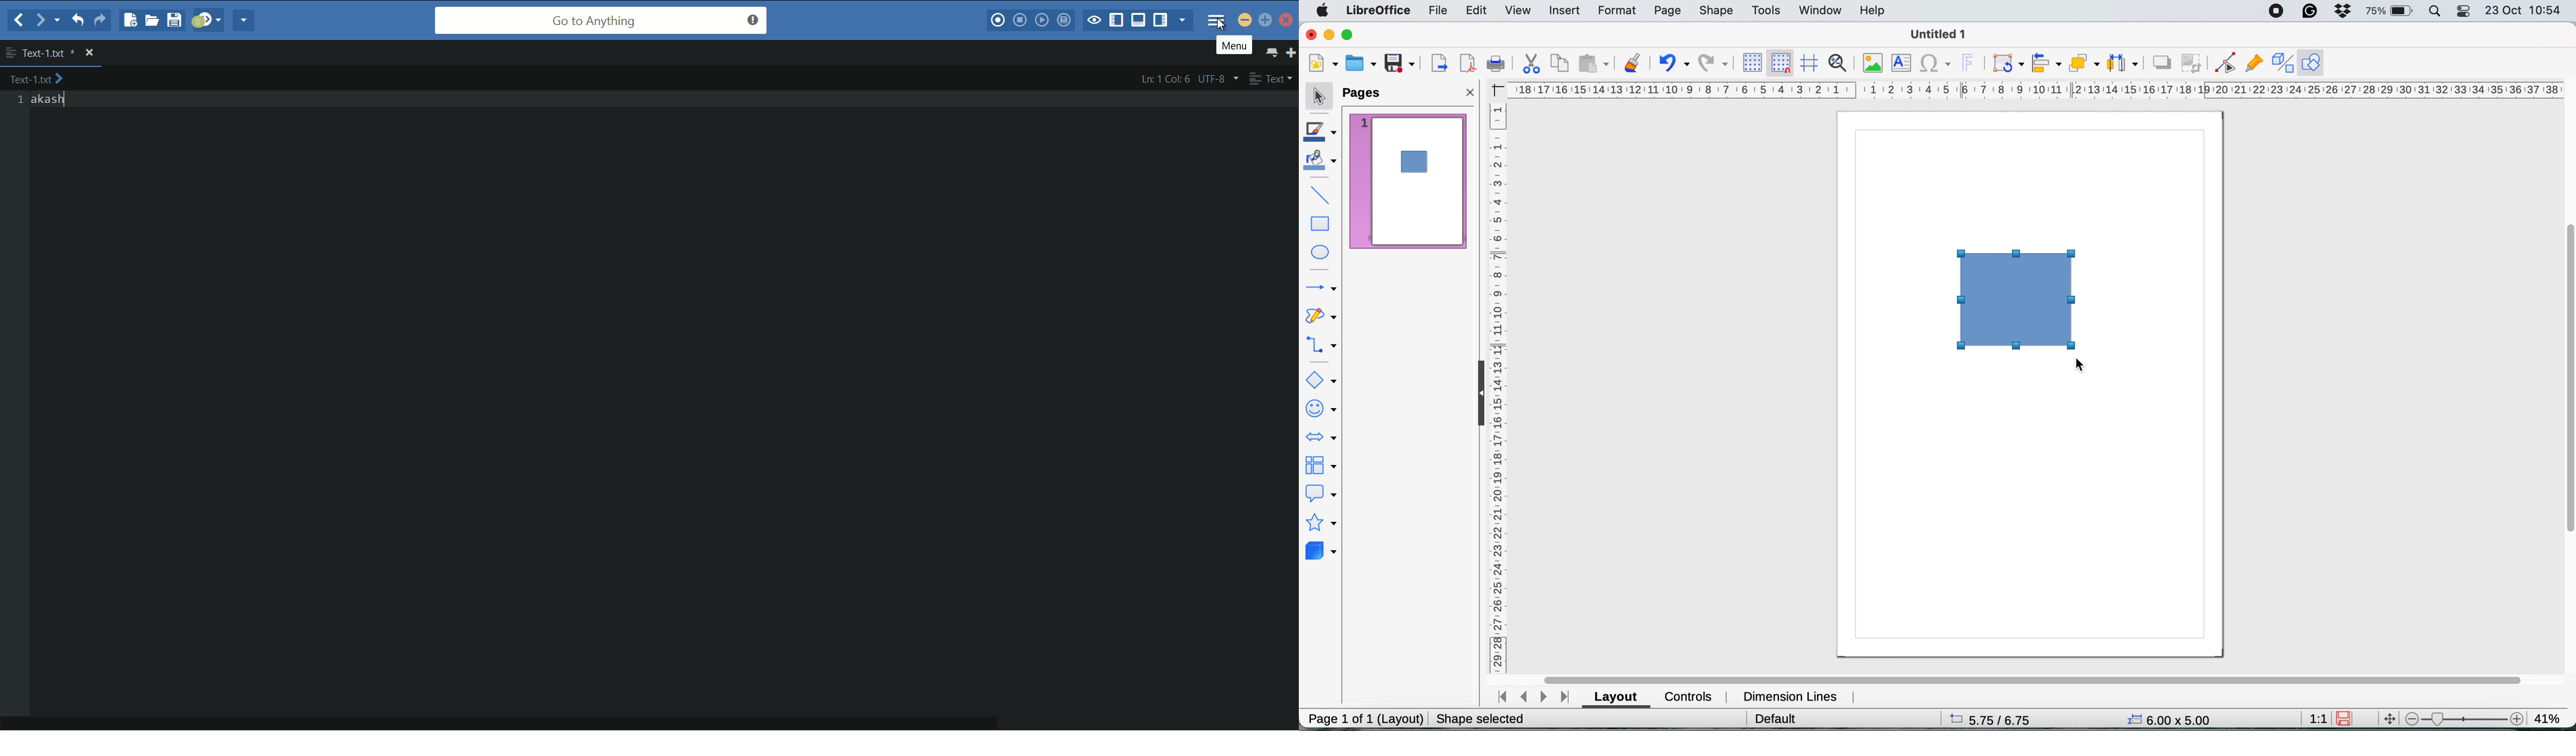 This screenshot has height=756, width=2576. What do you see at coordinates (1321, 524) in the screenshot?
I see `stars and banners` at bounding box center [1321, 524].